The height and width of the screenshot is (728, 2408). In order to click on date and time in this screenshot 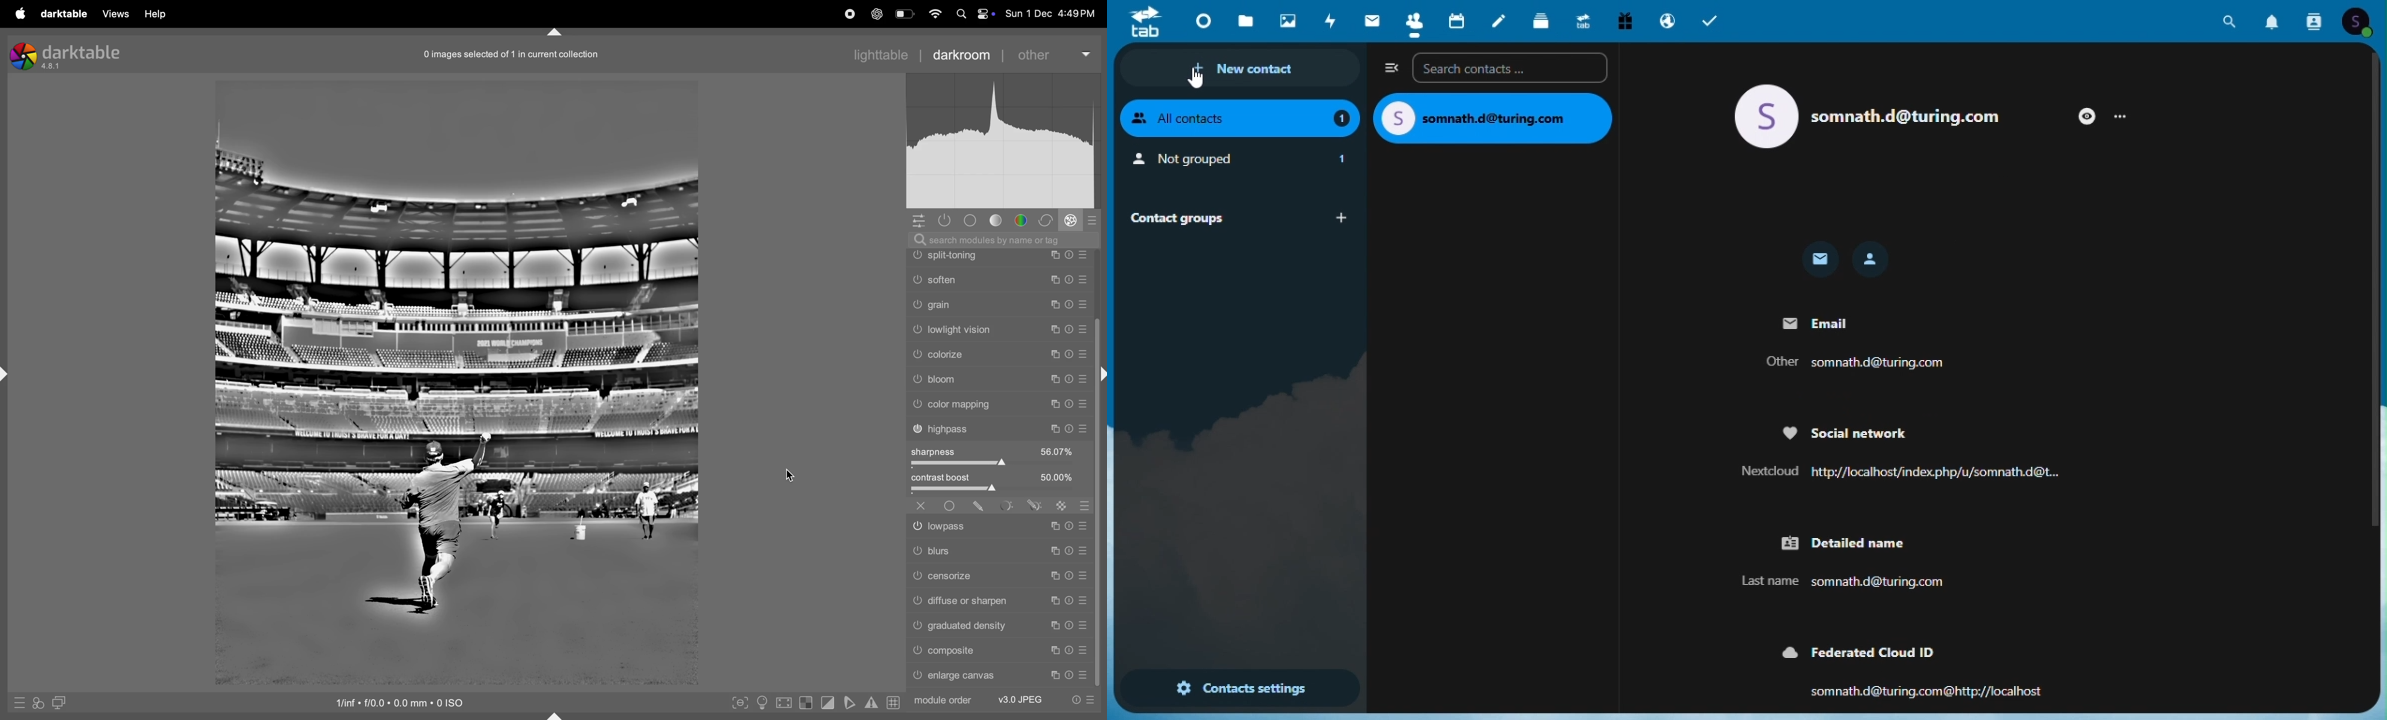, I will do `click(1053, 14)`.